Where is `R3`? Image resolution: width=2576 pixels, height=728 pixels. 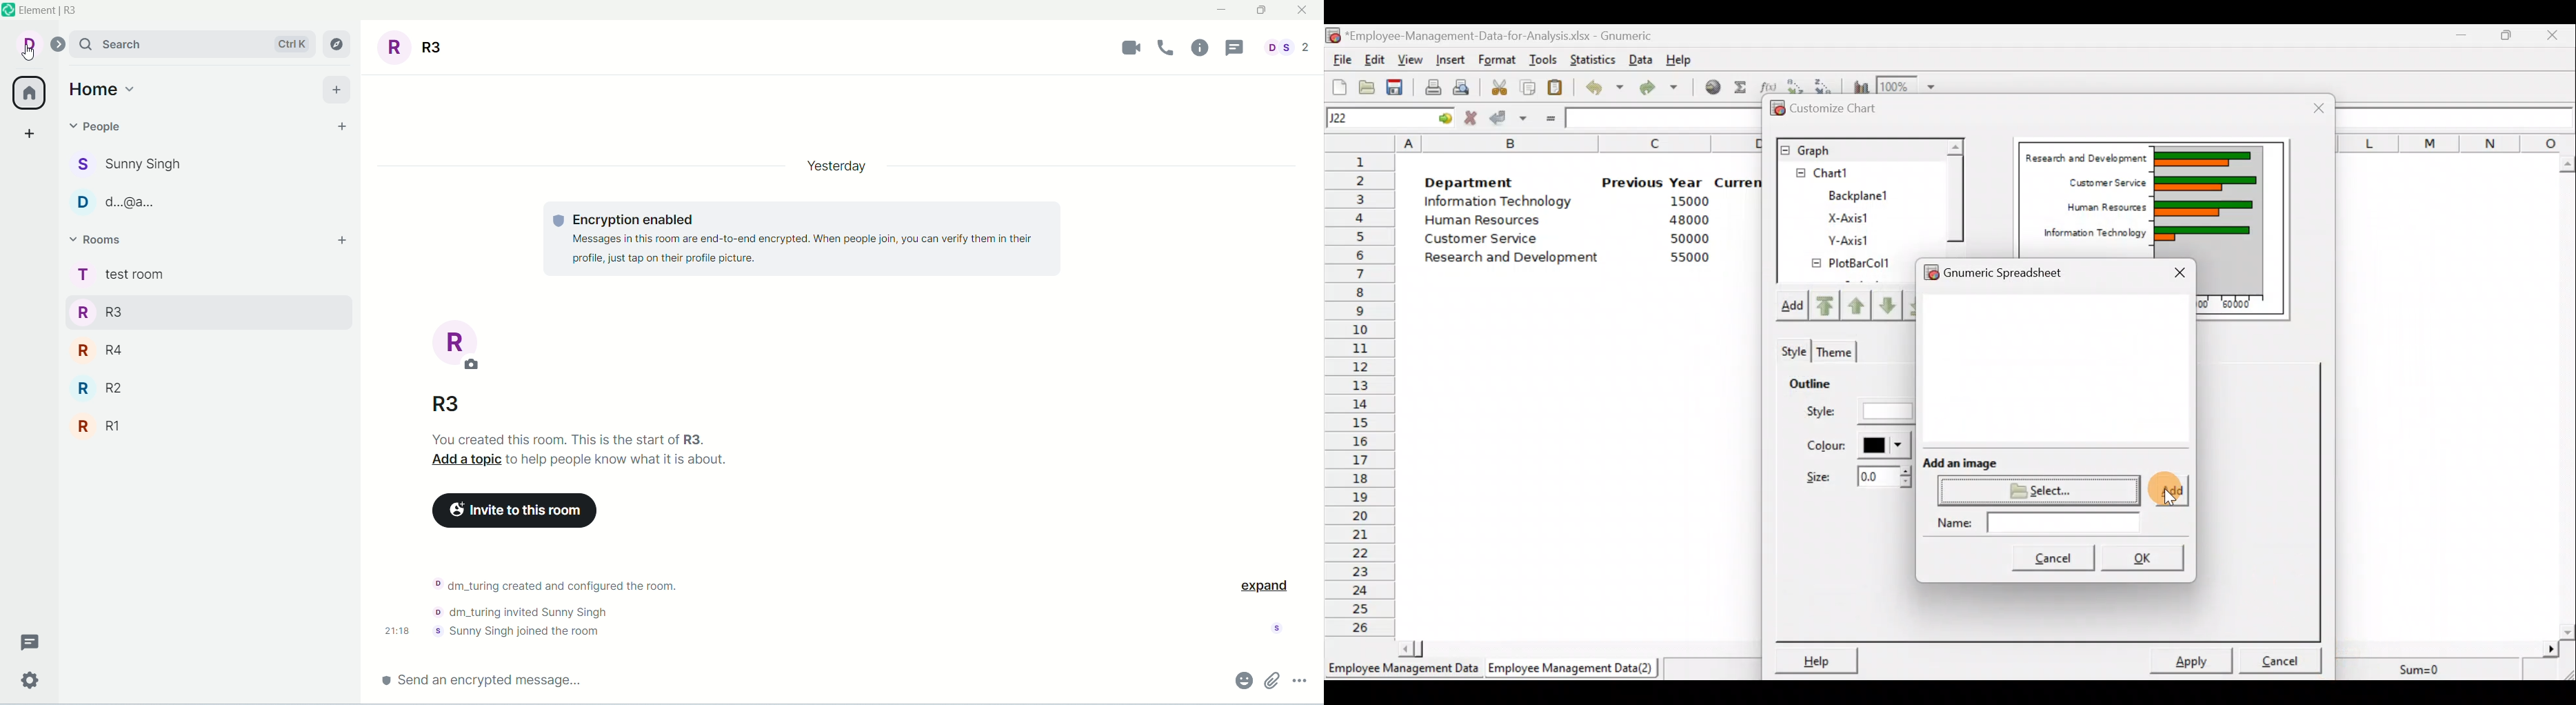
R3 is located at coordinates (183, 310).